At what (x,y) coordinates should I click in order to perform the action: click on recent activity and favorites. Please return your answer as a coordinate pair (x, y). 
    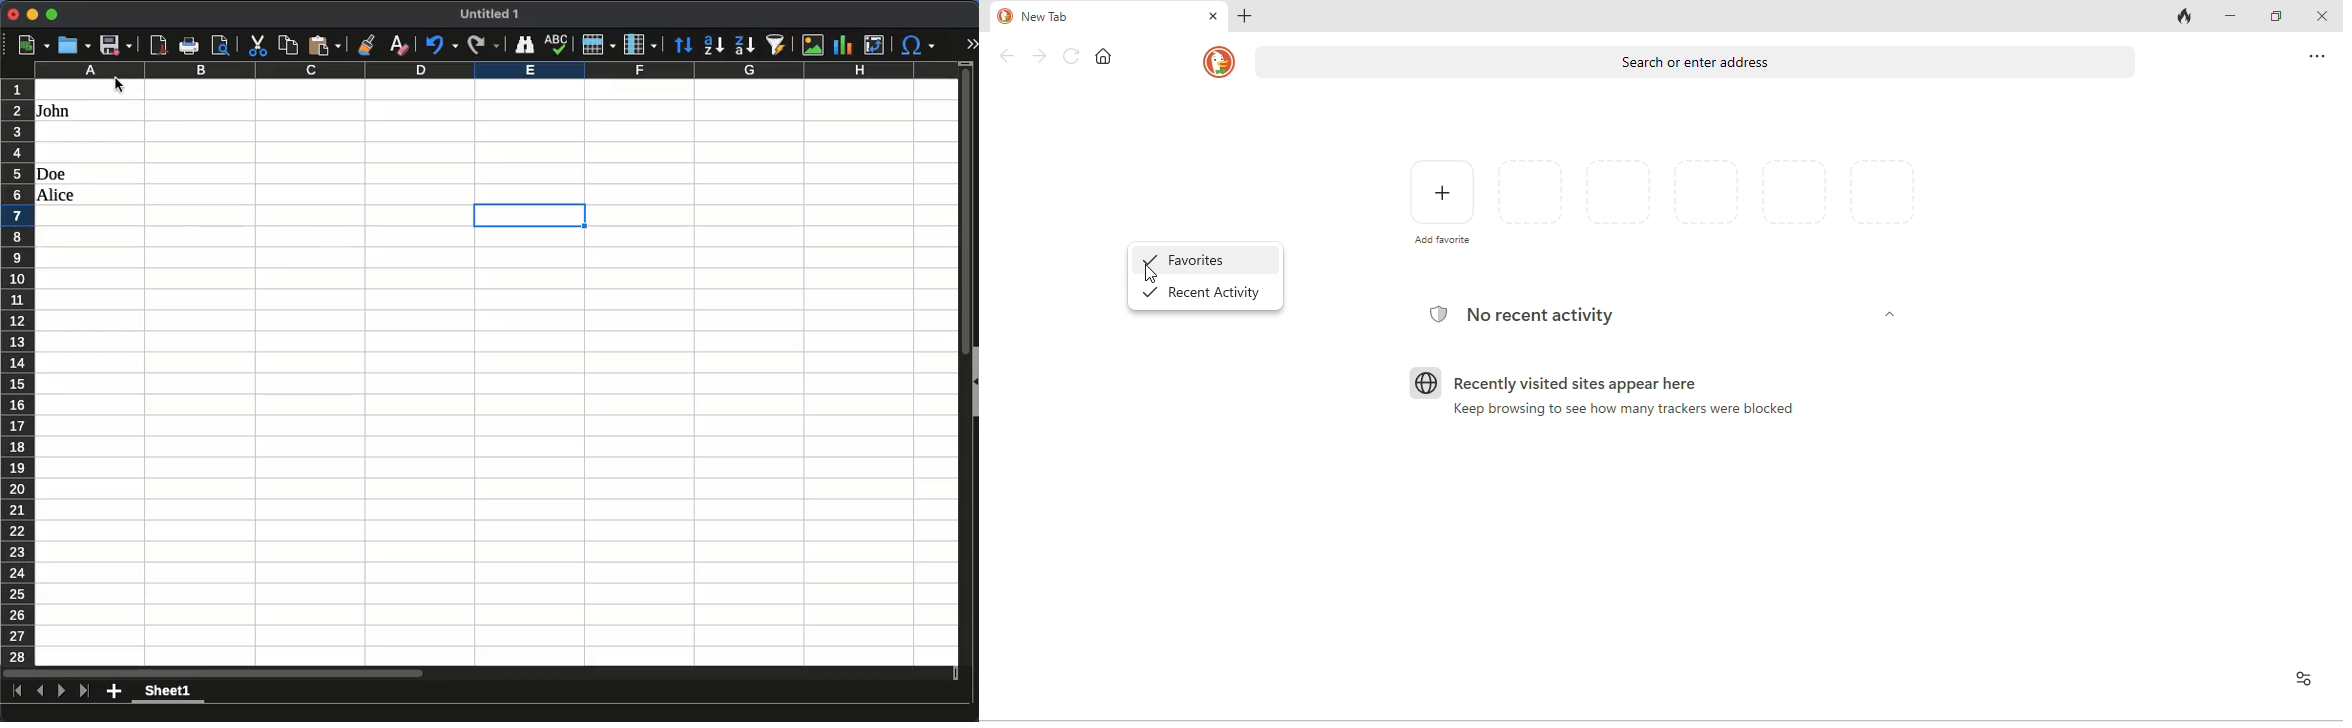
    Looking at the image, I should click on (2302, 678).